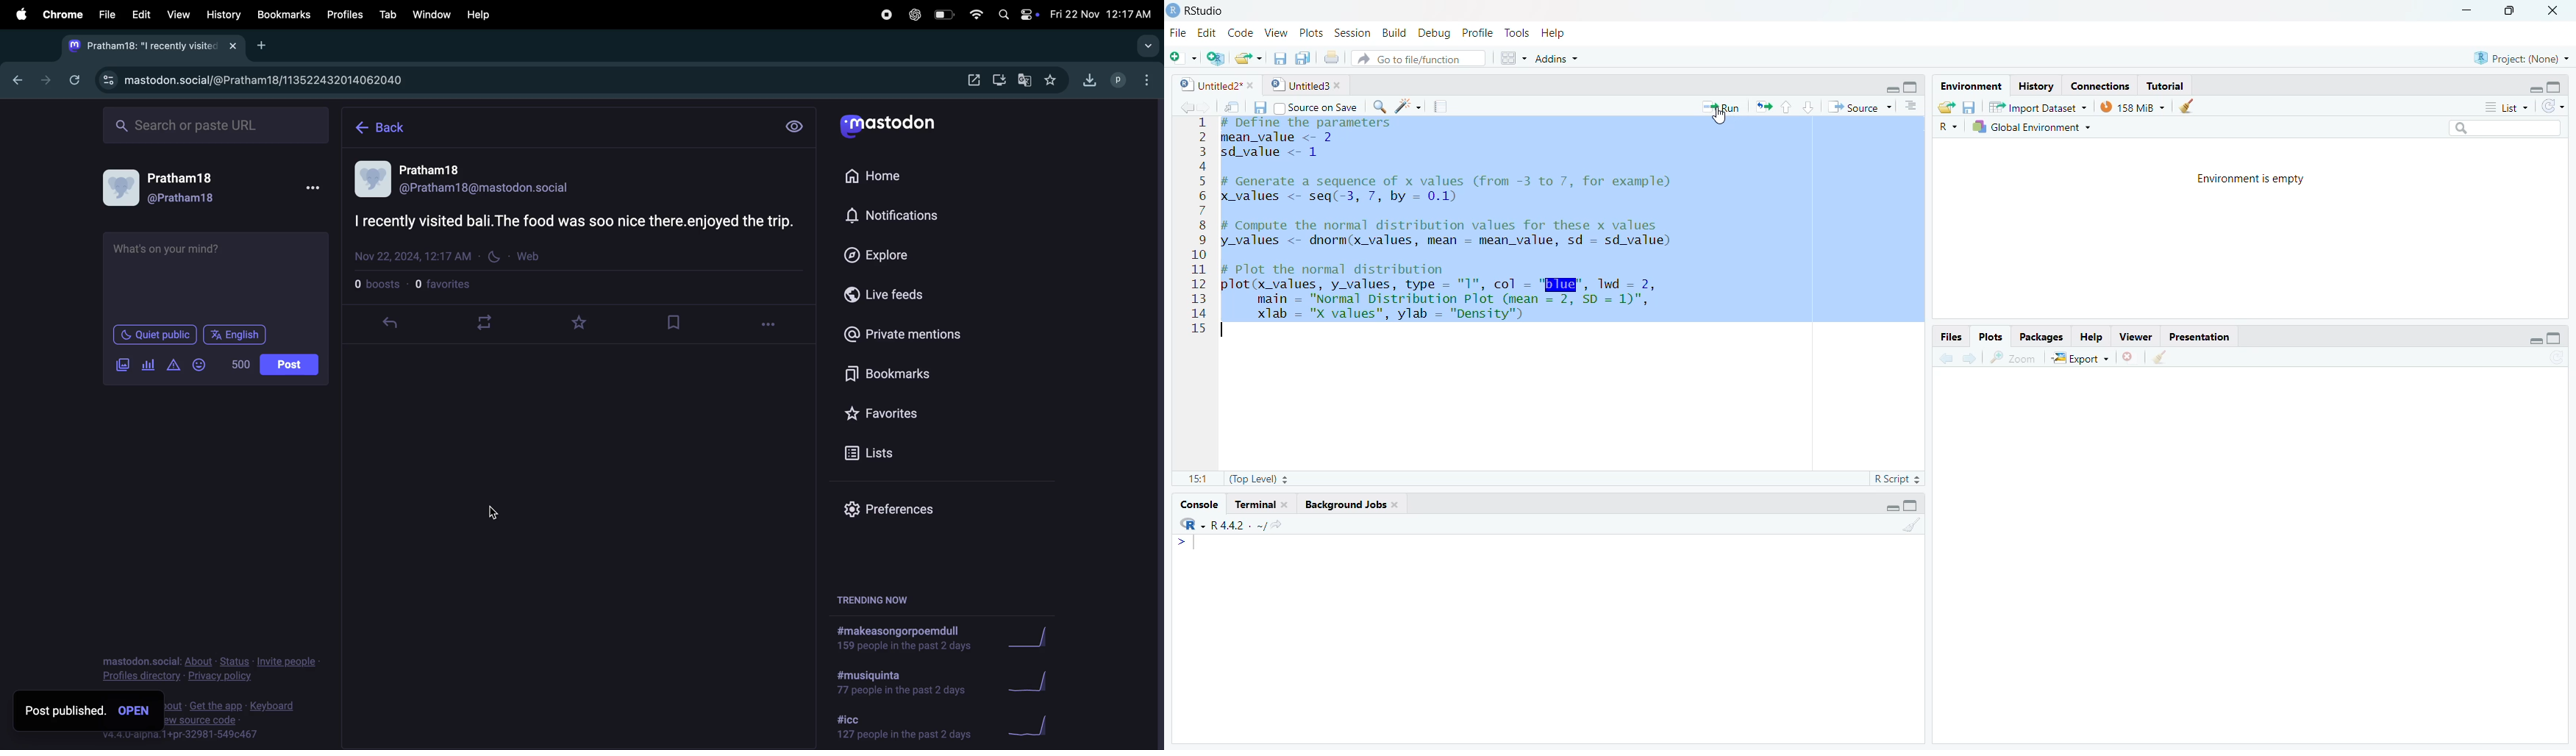 This screenshot has height=756, width=2576. What do you see at coordinates (170, 365) in the screenshot?
I see `add content` at bounding box center [170, 365].